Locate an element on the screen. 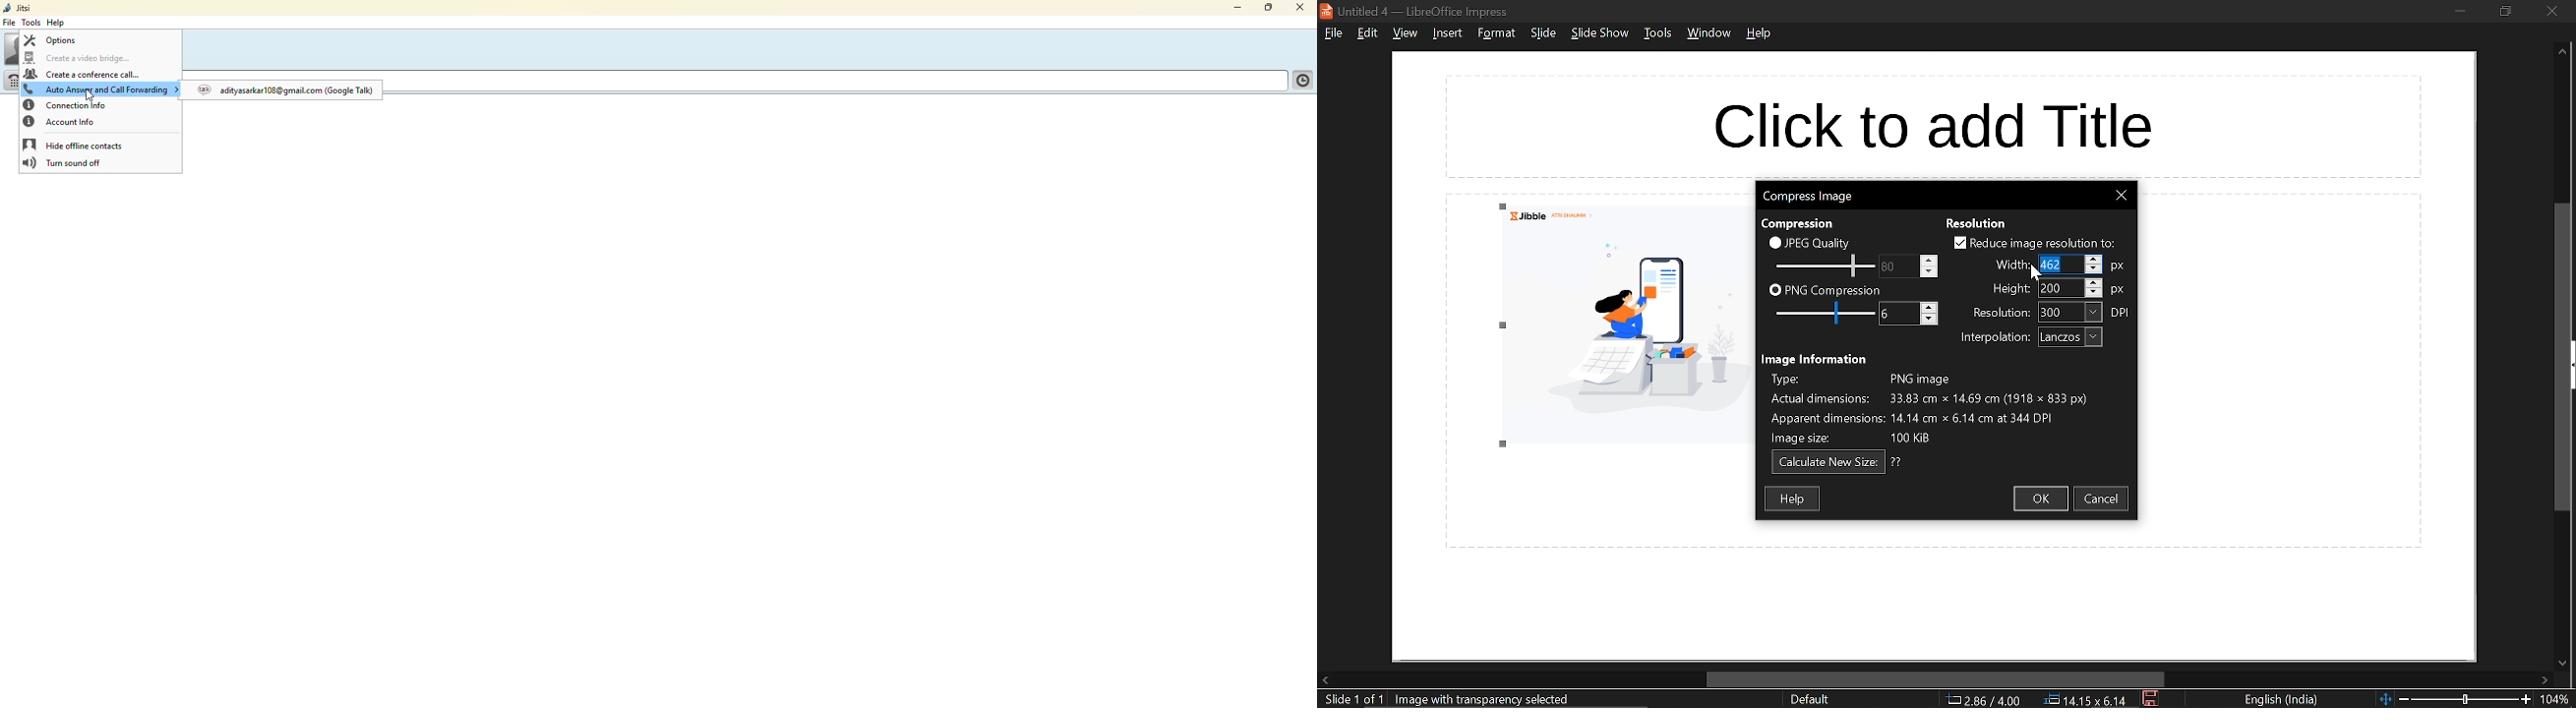 The image size is (2576, 728). increase jpeg quality is located at coordinates (1929, 260).